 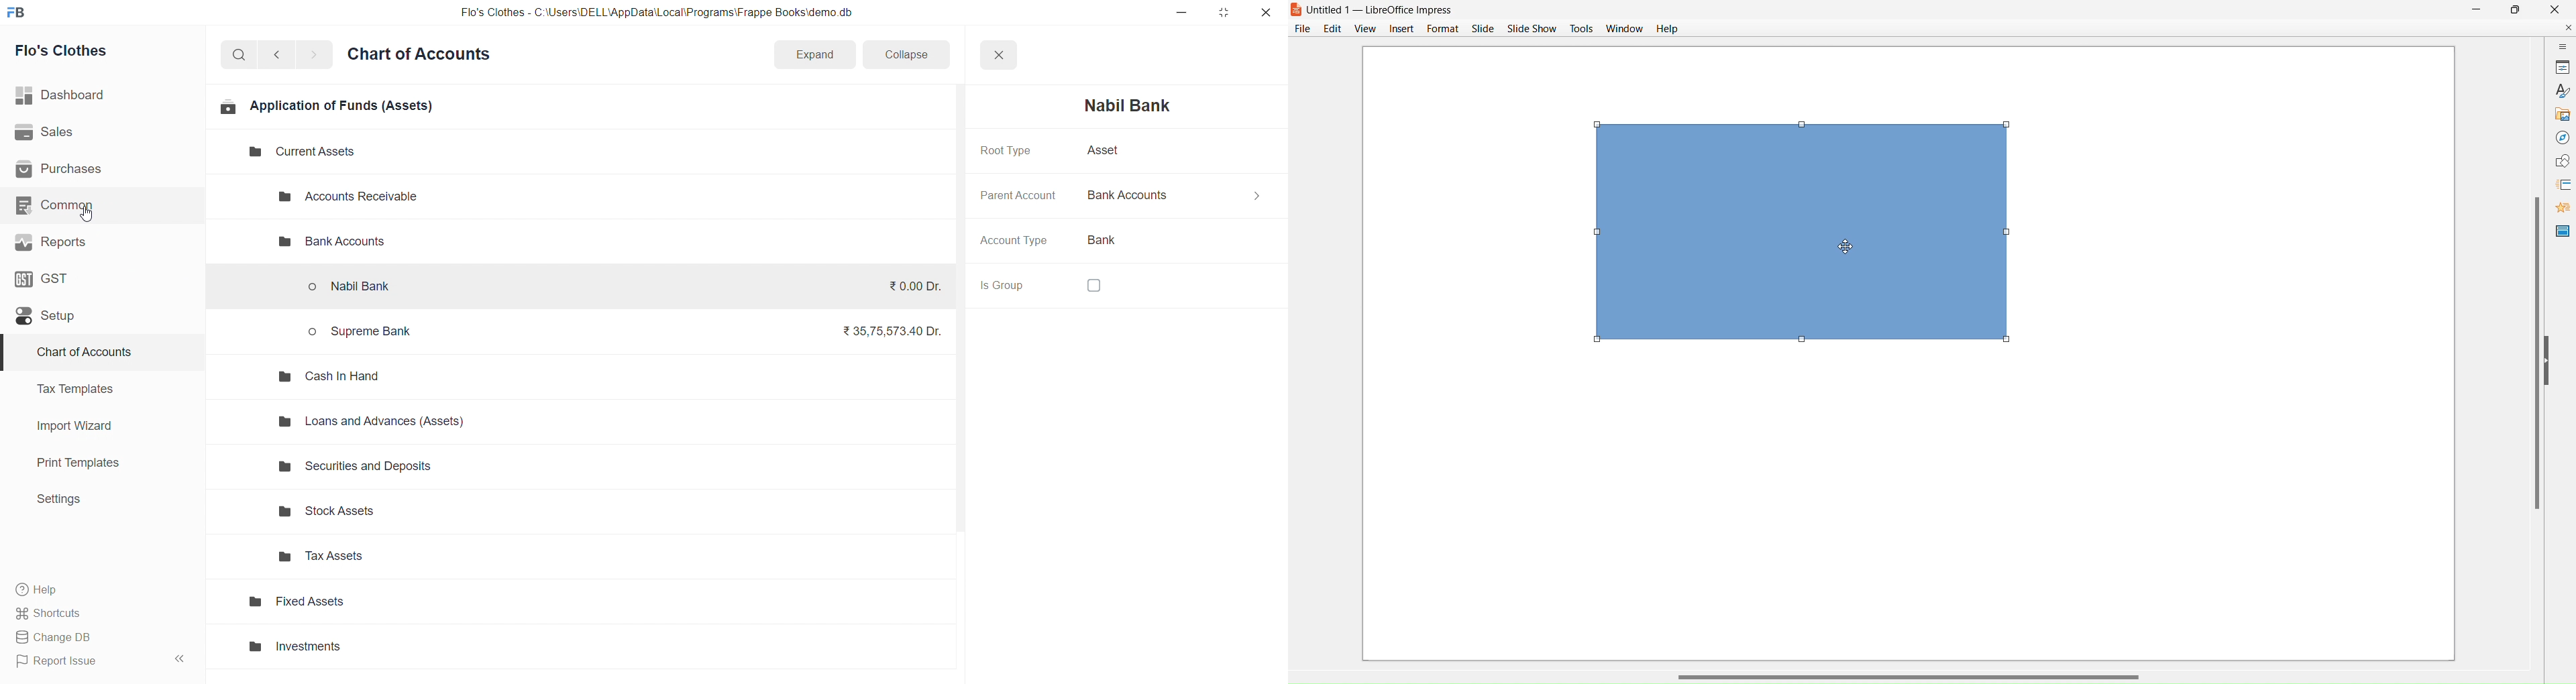 What do you see at coordinates (1442, 28) in the screenshot?
I see `Format` at bounding box center [1442, 28].